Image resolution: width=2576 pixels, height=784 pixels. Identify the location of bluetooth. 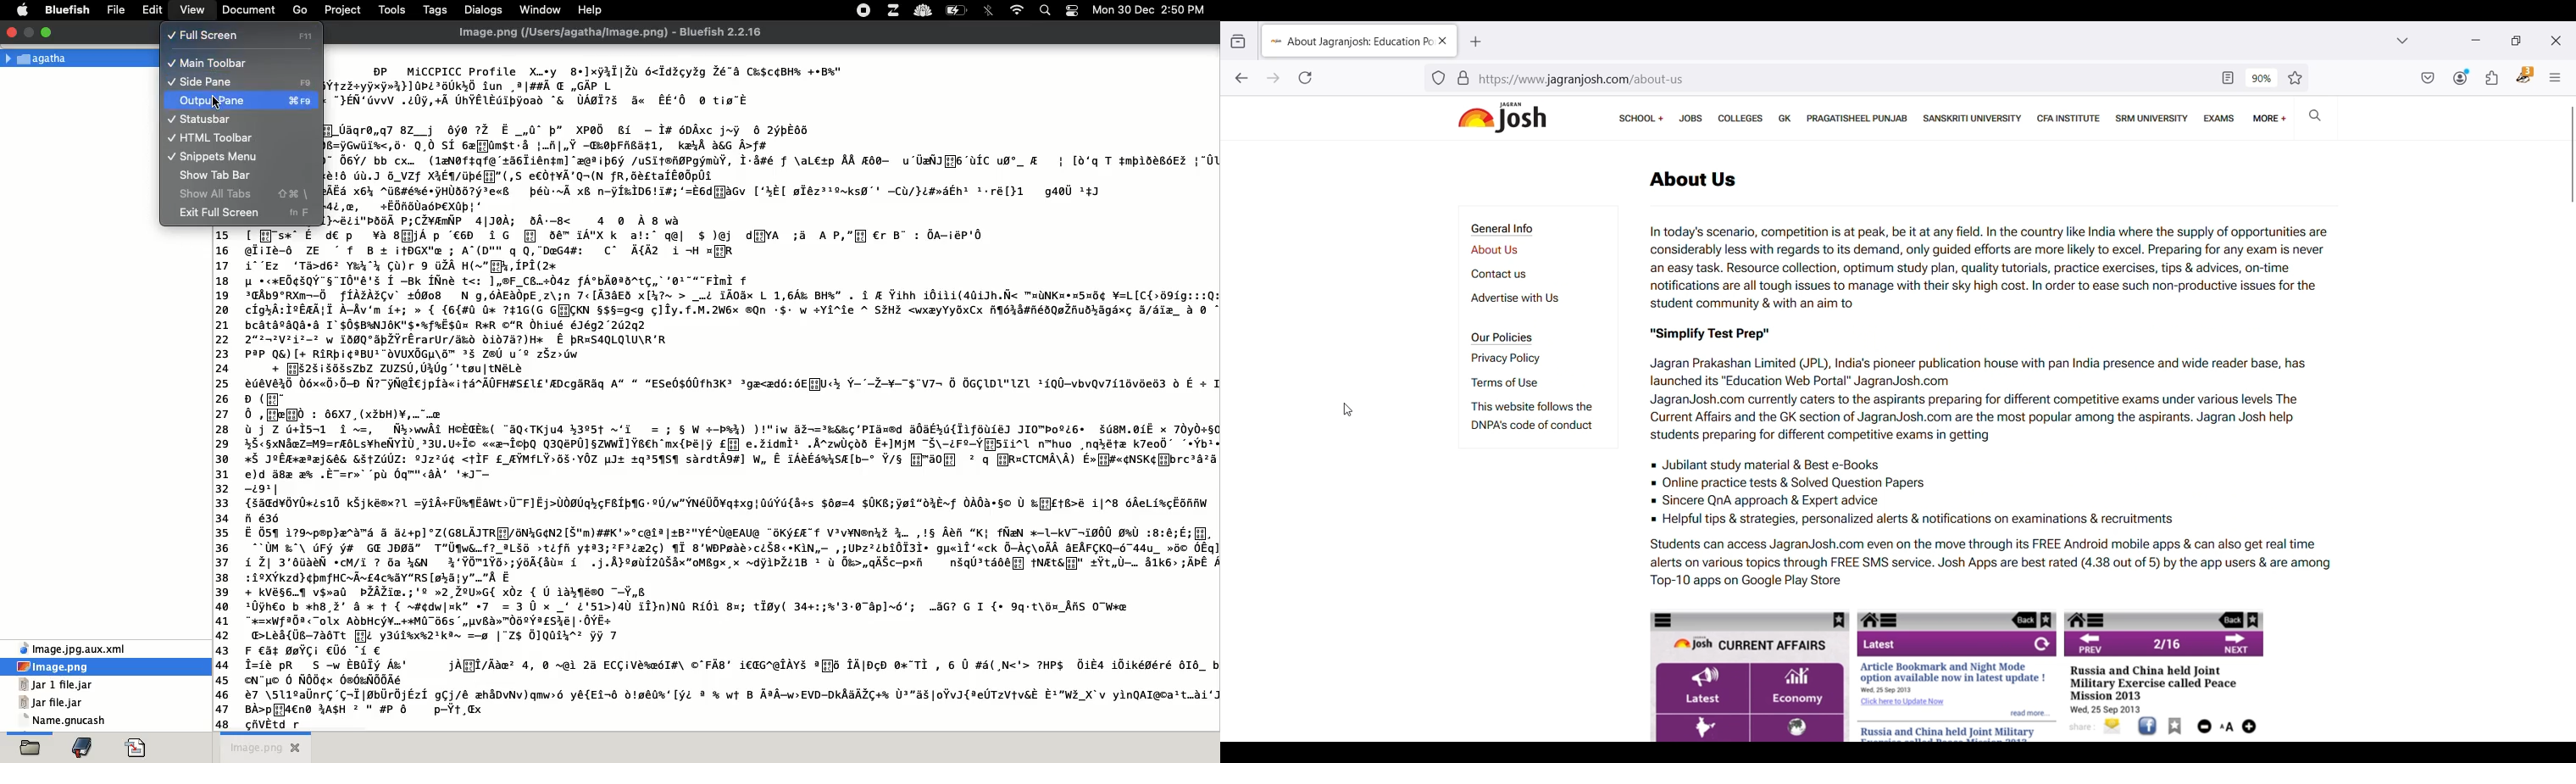
(991, 12).